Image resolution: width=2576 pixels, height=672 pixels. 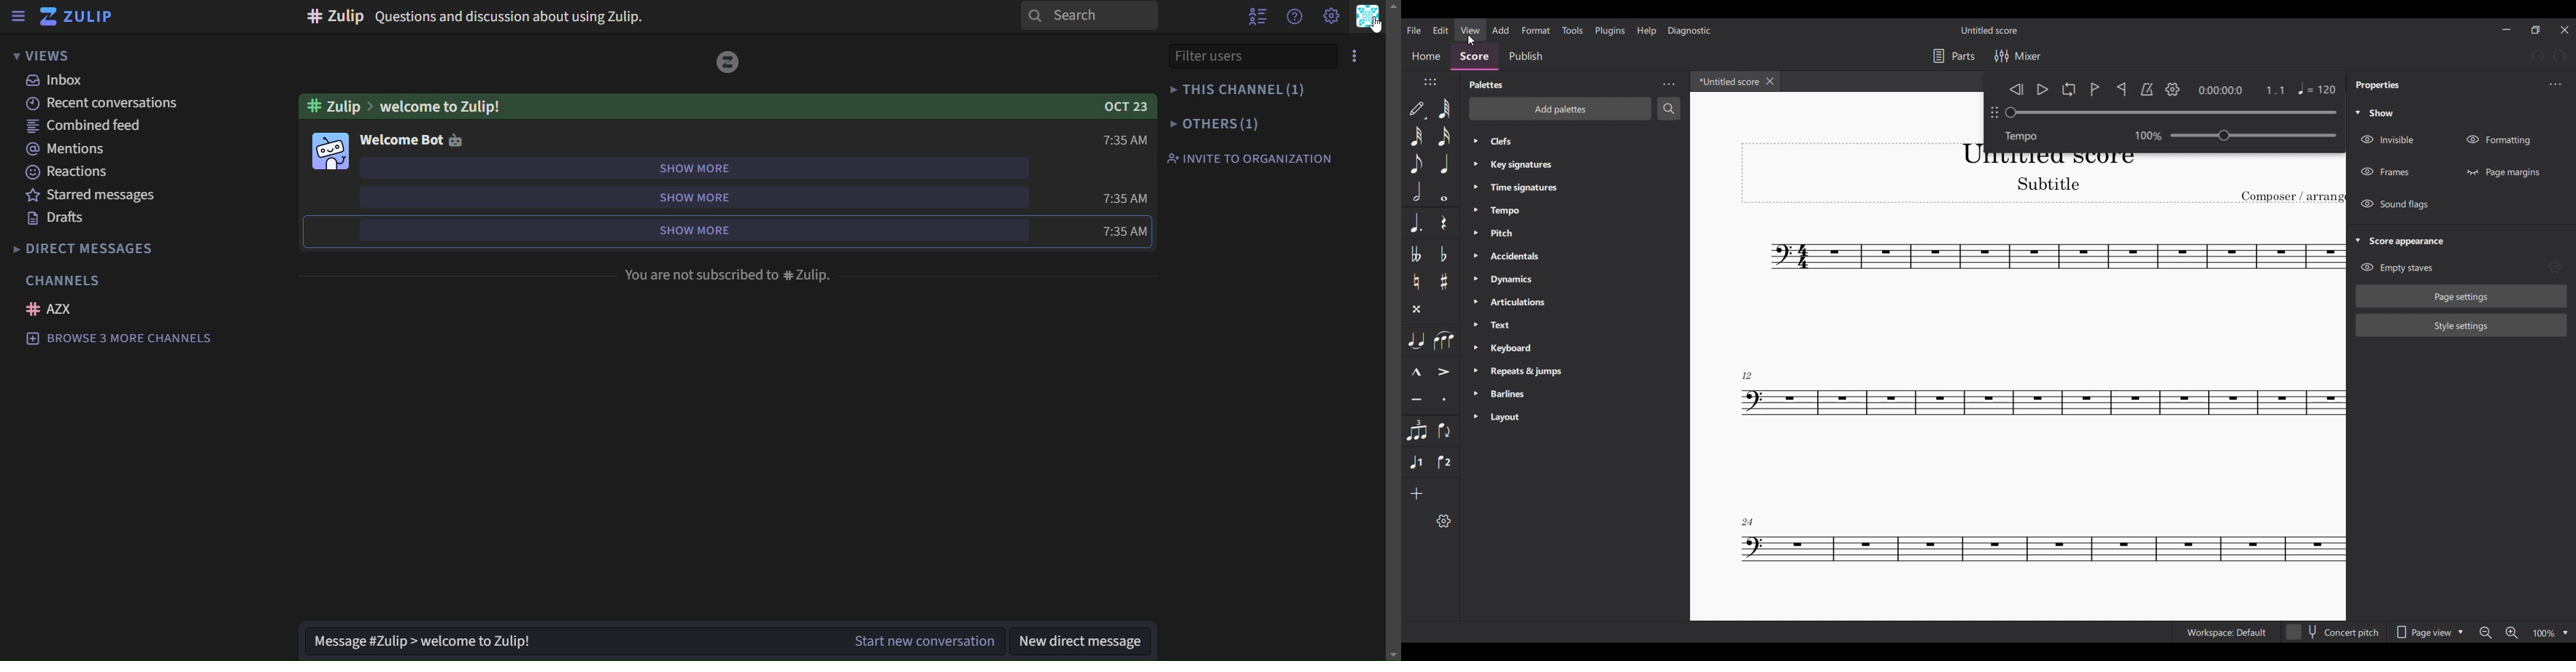 What do you see at coordinates (1560, 109) in the screenshot?
I see `Add palettes` at bounding box center [1560, 109].